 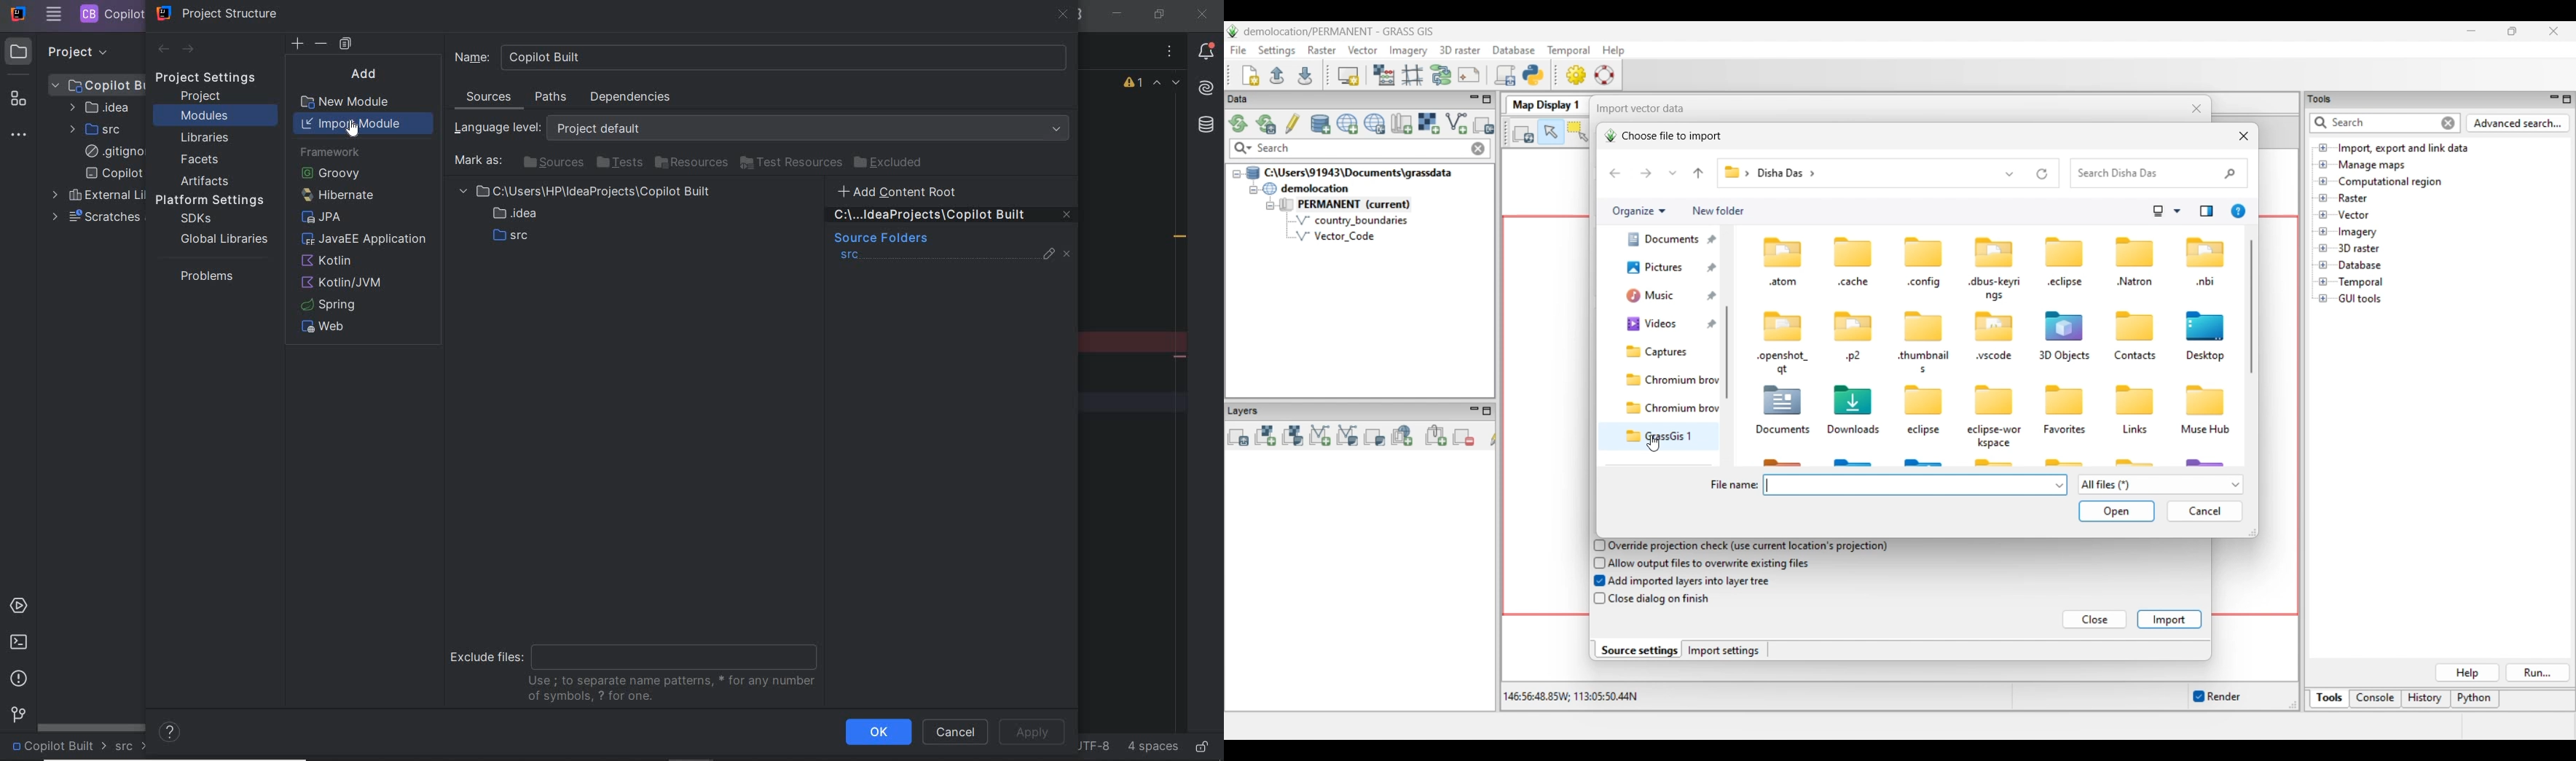 What do you see at coordinates (1339, 32) in the screenshot?
I see `Project and software name` at bounding box center [1339, 32].